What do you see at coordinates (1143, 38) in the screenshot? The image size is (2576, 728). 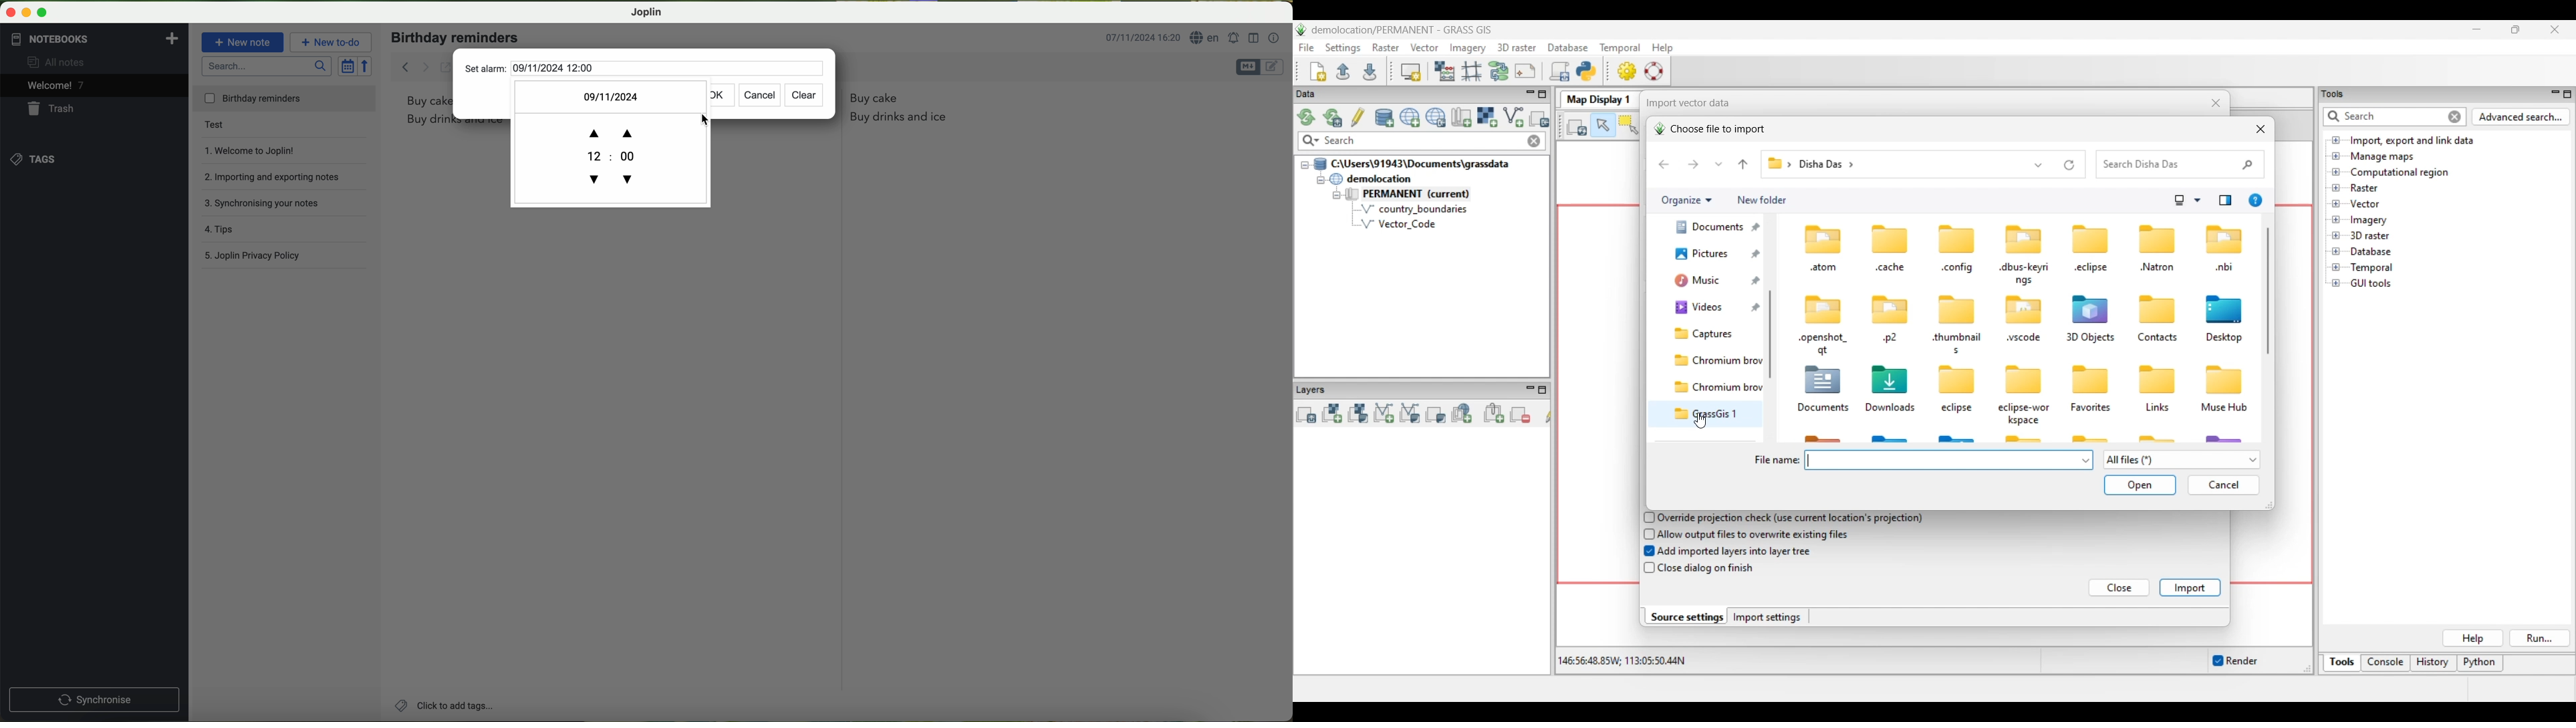 I see `date and hour` at bounding box center [1143, 38].